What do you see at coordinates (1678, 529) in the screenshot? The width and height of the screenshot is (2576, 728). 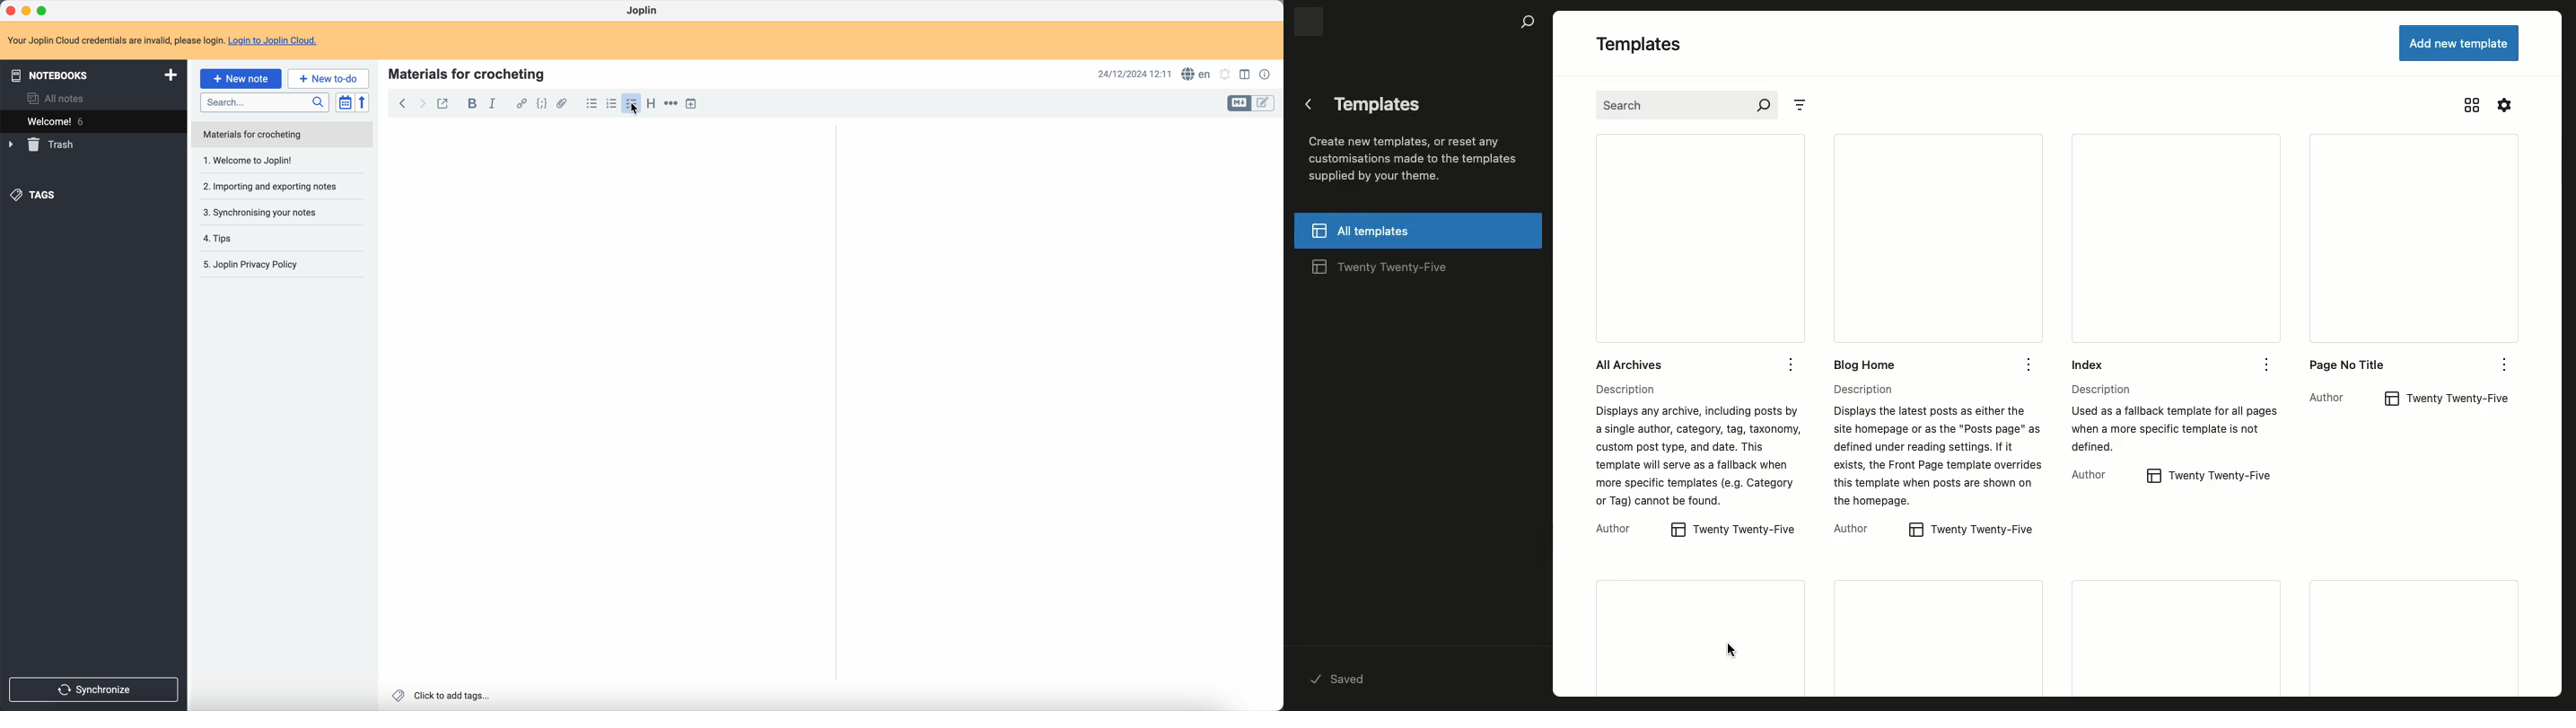 I see `Button` at bounding box center [1678, 529].